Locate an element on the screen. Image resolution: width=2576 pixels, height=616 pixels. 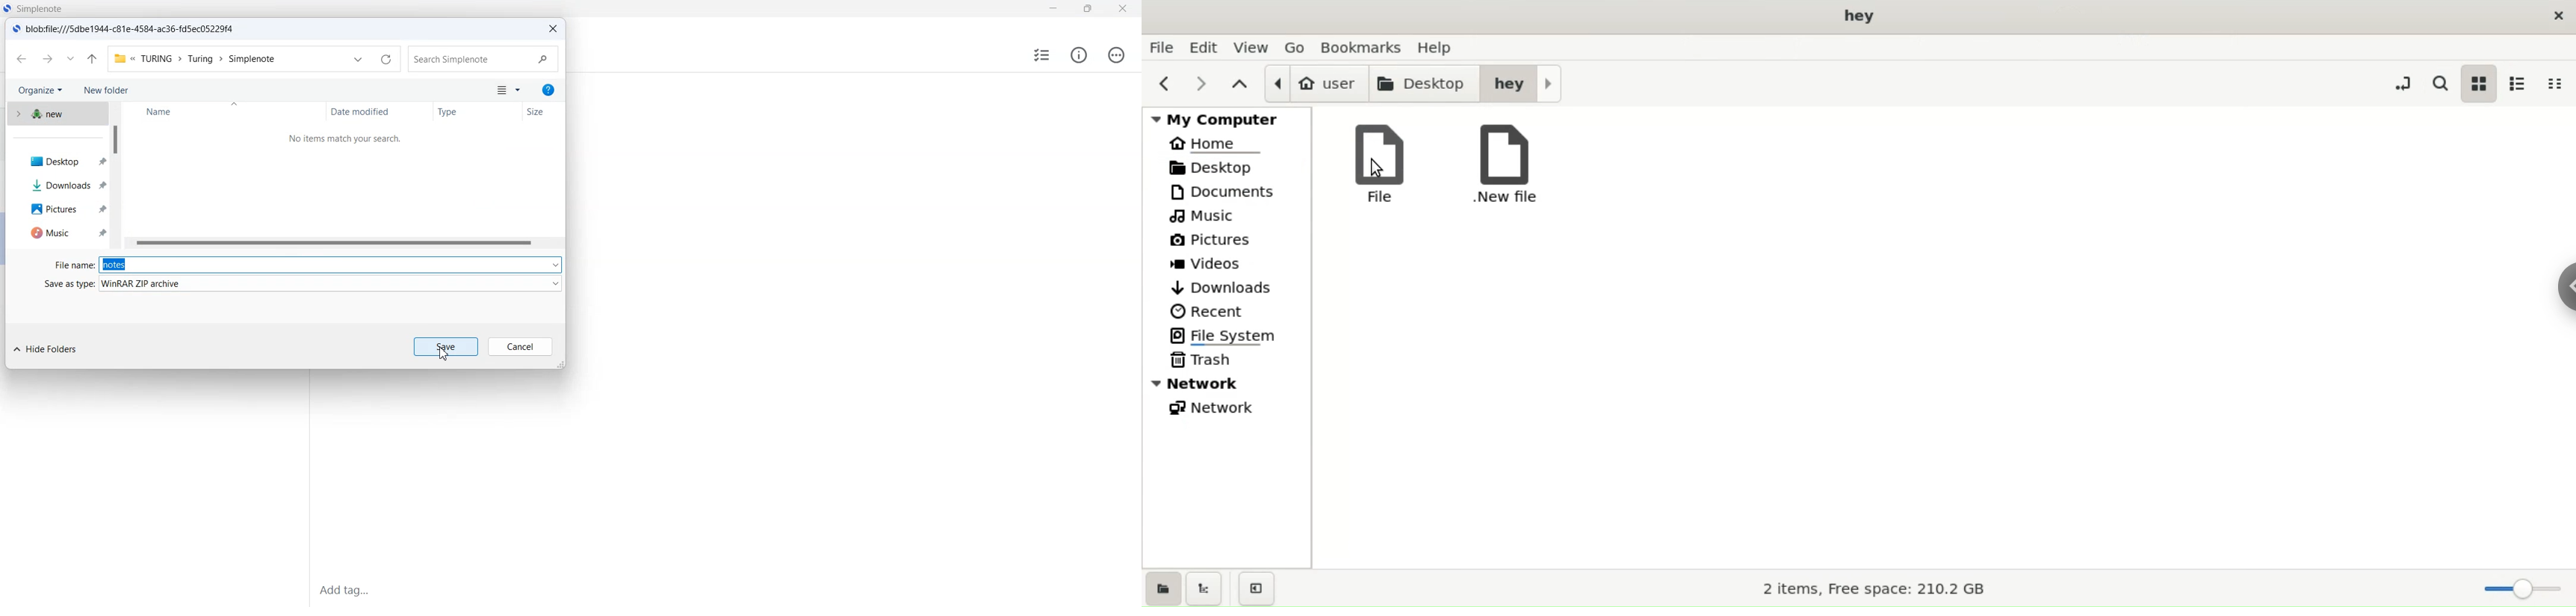
next is located at coordinates (1205, 85).